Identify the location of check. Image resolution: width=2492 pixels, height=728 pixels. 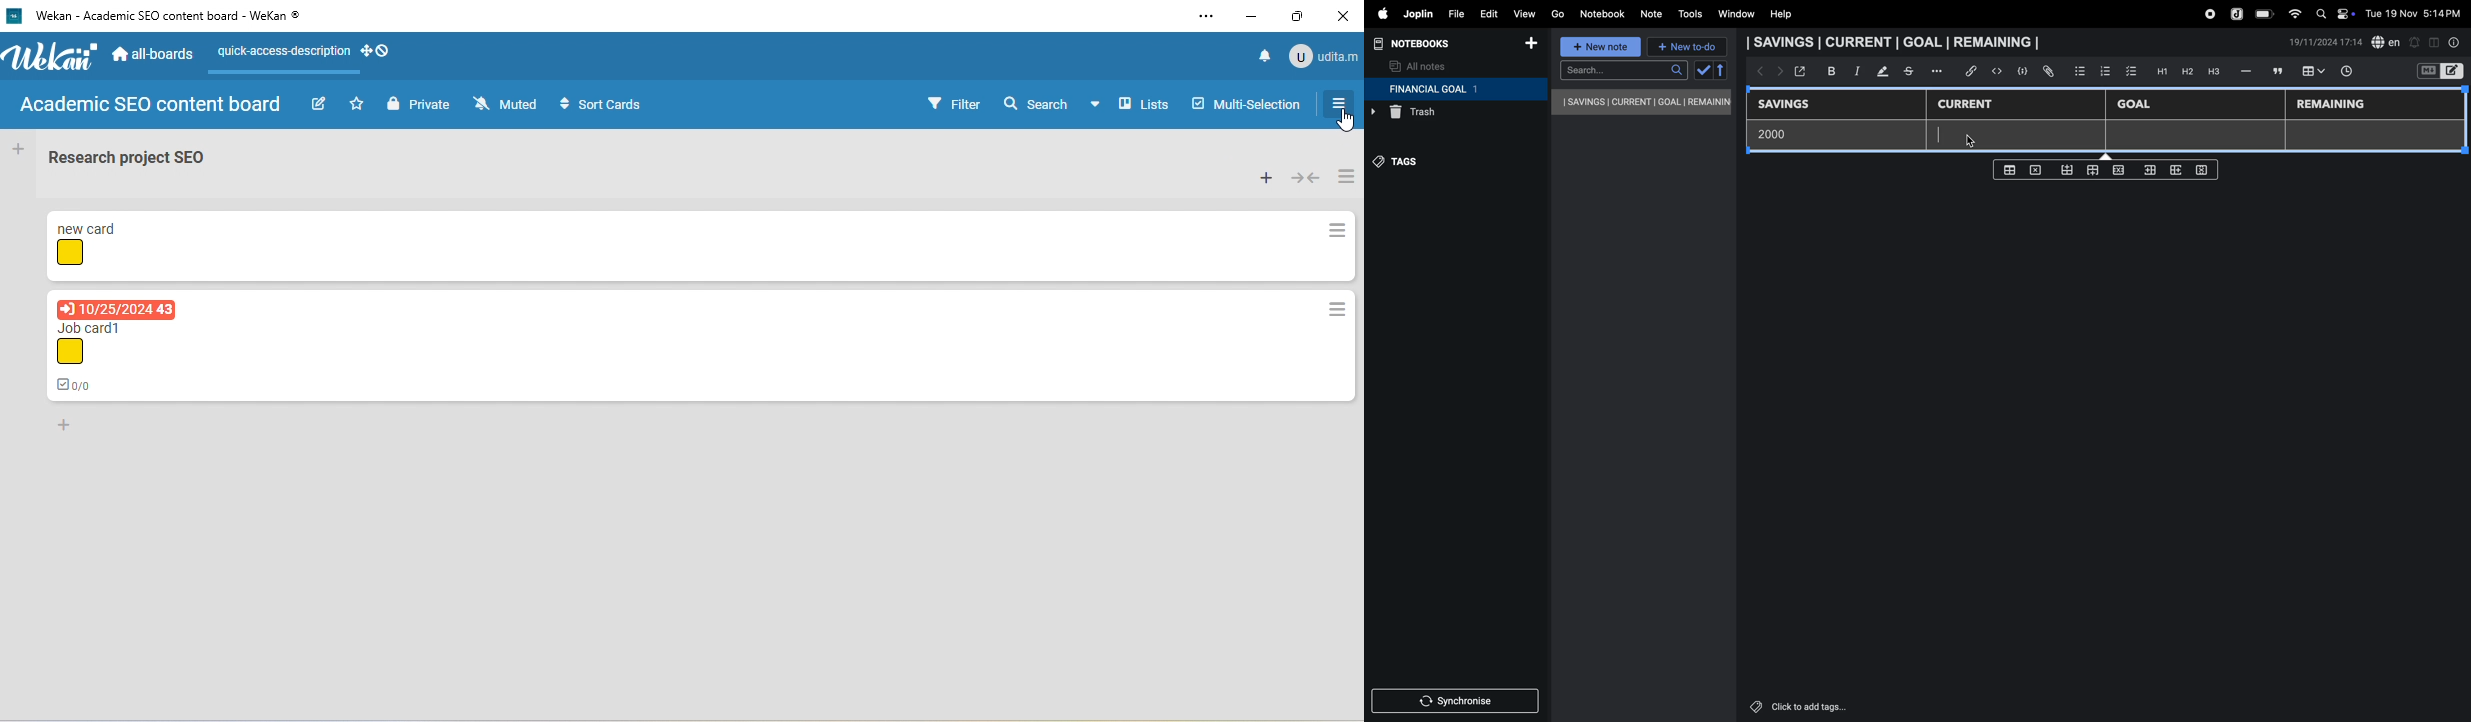
(1702, 71).